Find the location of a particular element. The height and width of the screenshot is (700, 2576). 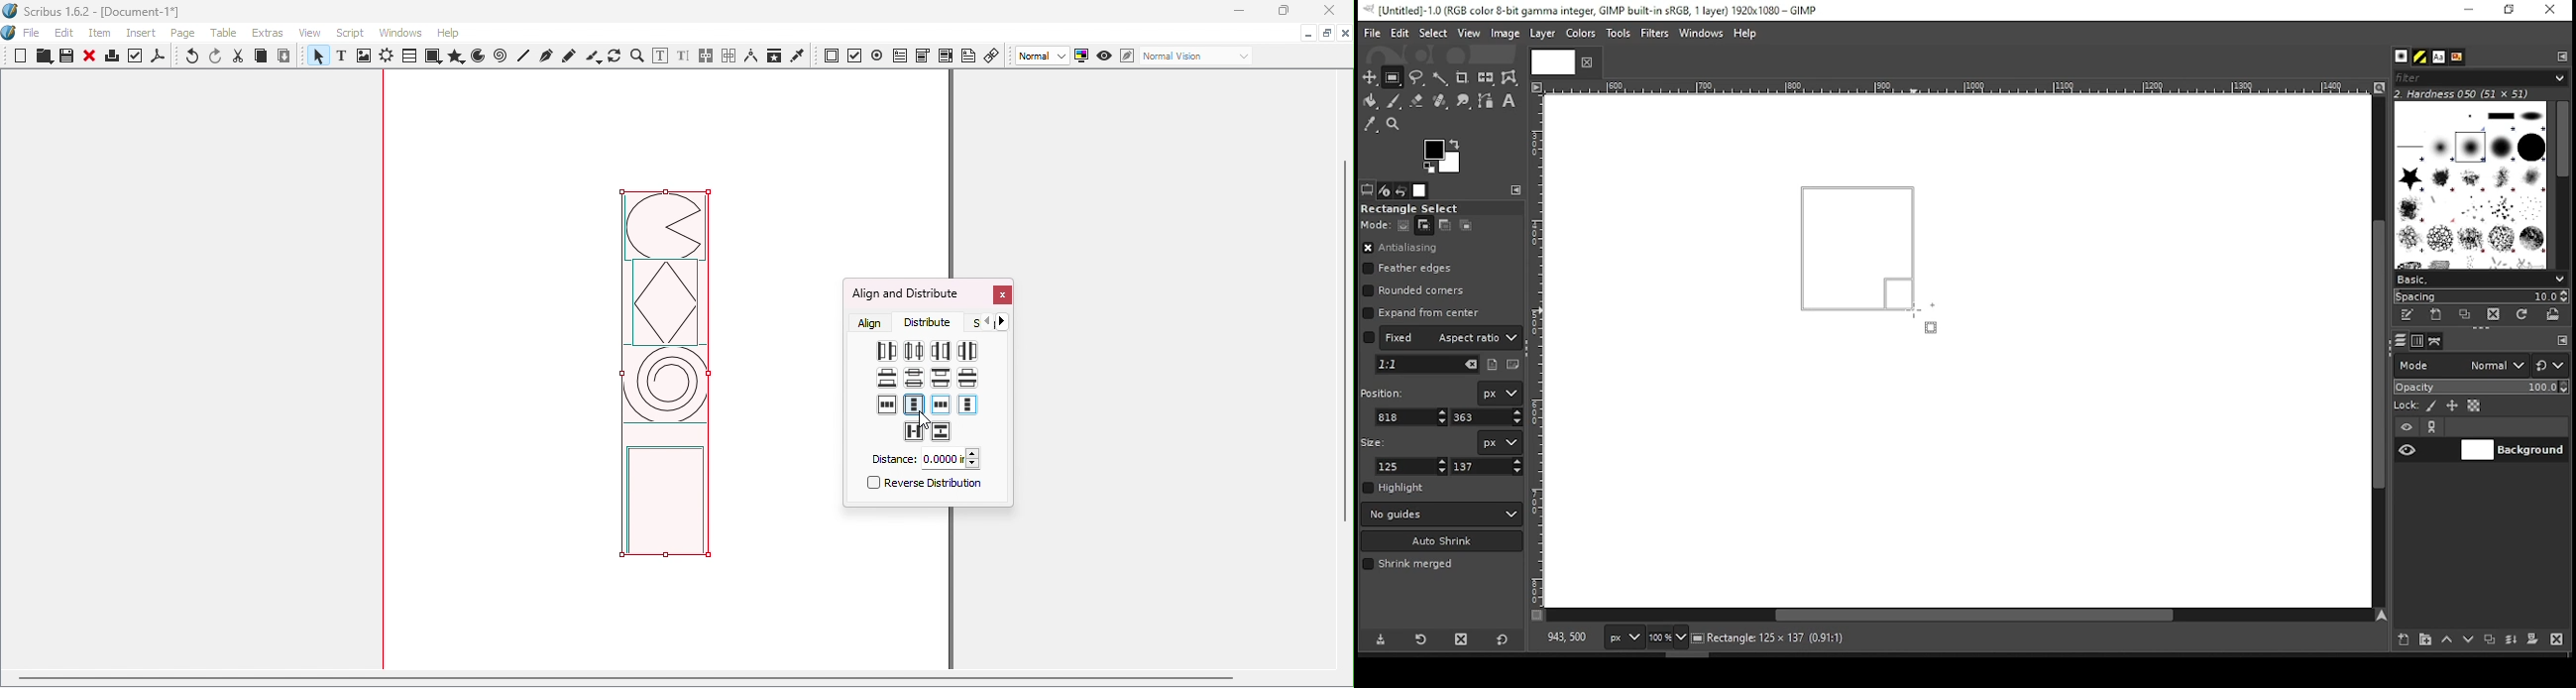

scroll bar is located at coordinates (625, 677).